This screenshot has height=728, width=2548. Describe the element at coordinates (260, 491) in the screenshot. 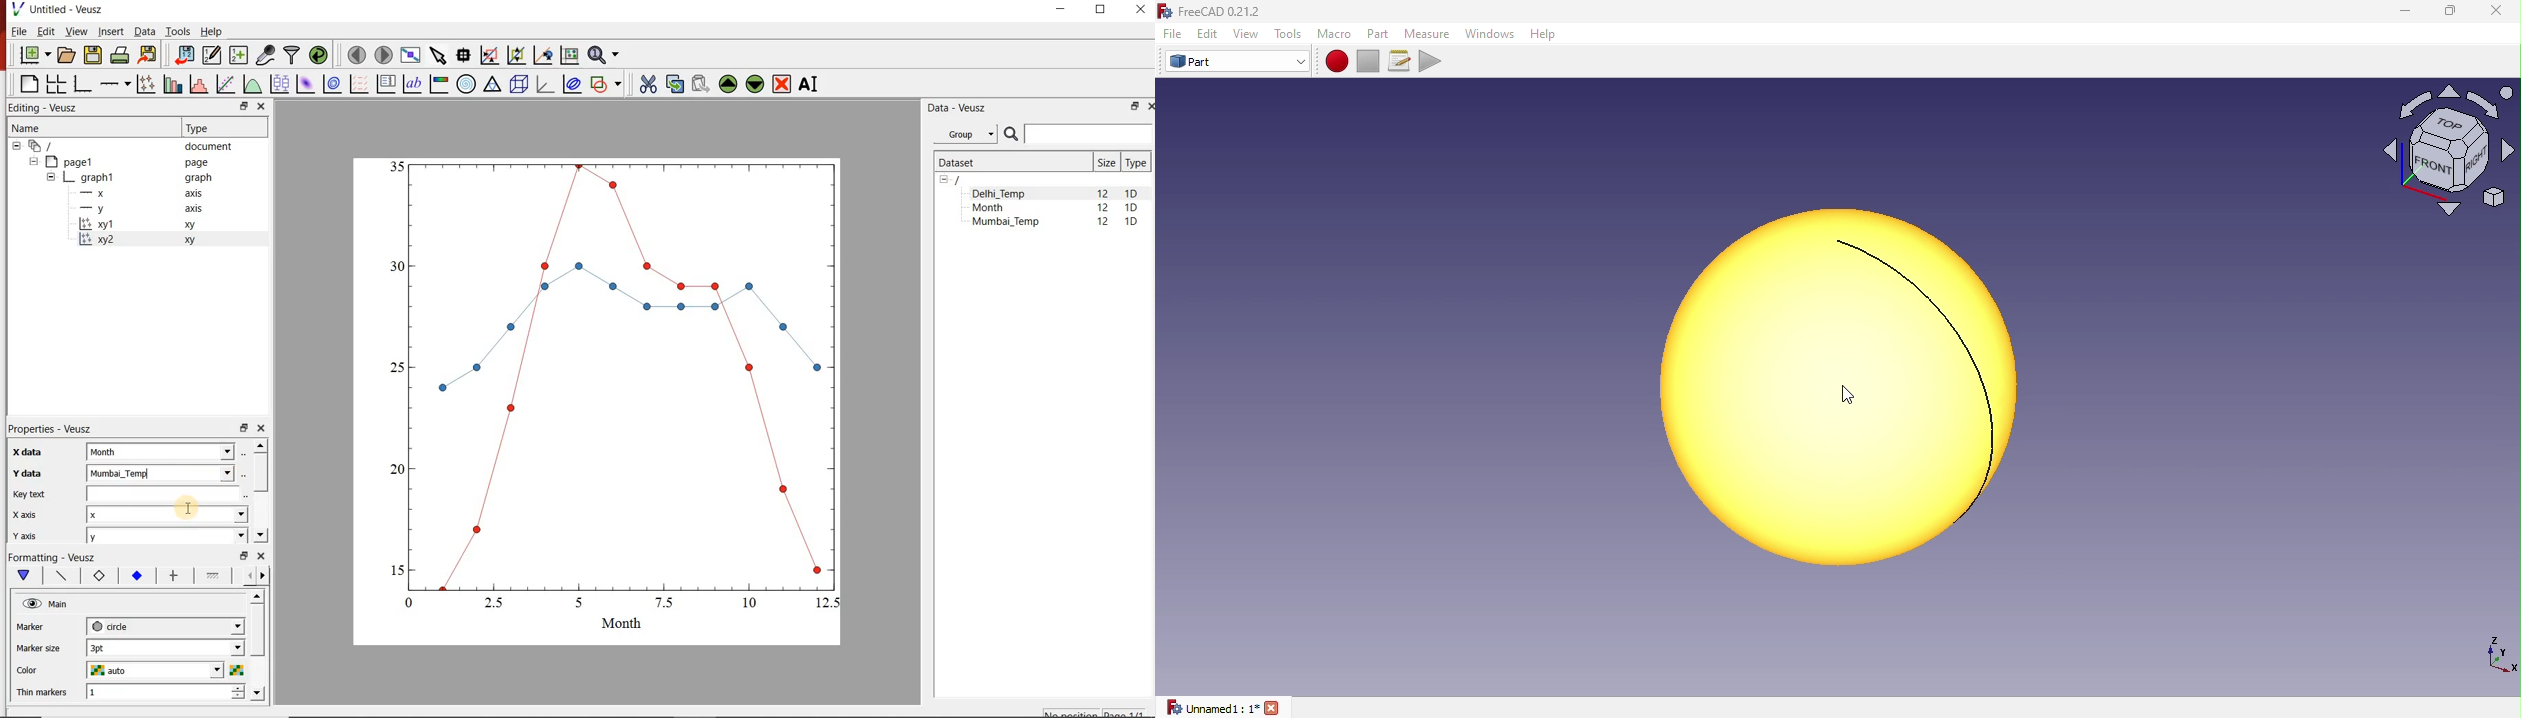

I see `scrollbar` at that location.